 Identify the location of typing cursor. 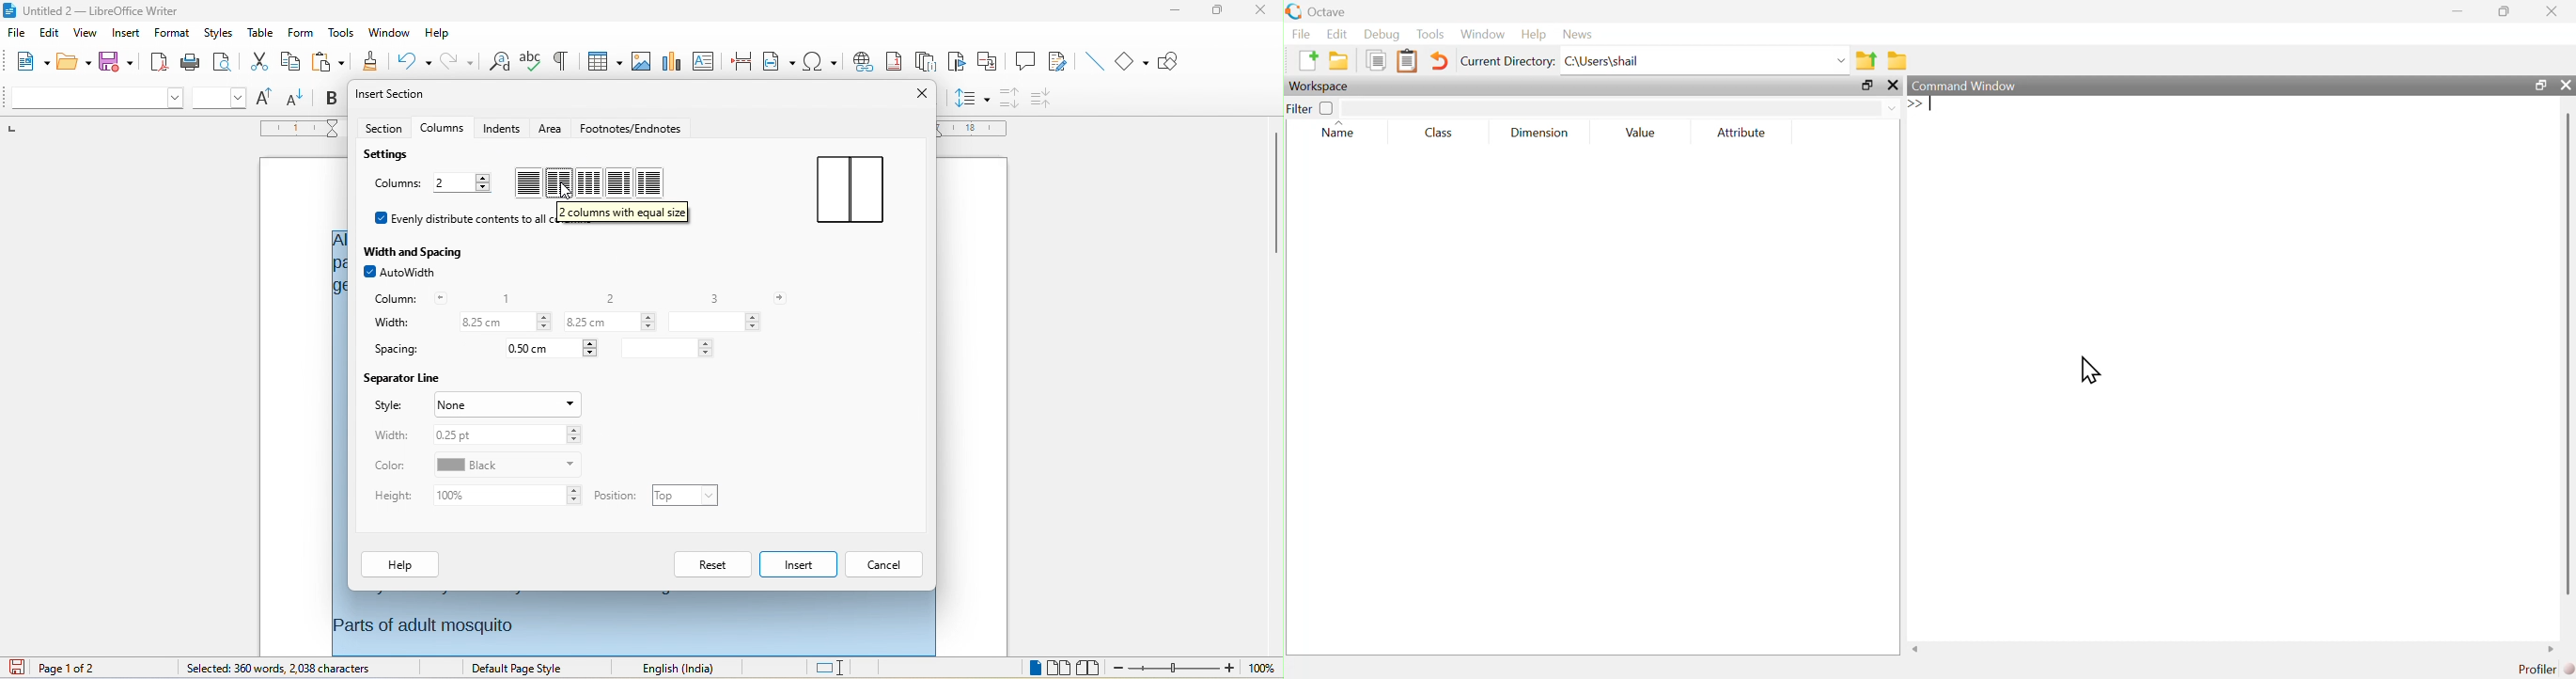
(1922, 104).